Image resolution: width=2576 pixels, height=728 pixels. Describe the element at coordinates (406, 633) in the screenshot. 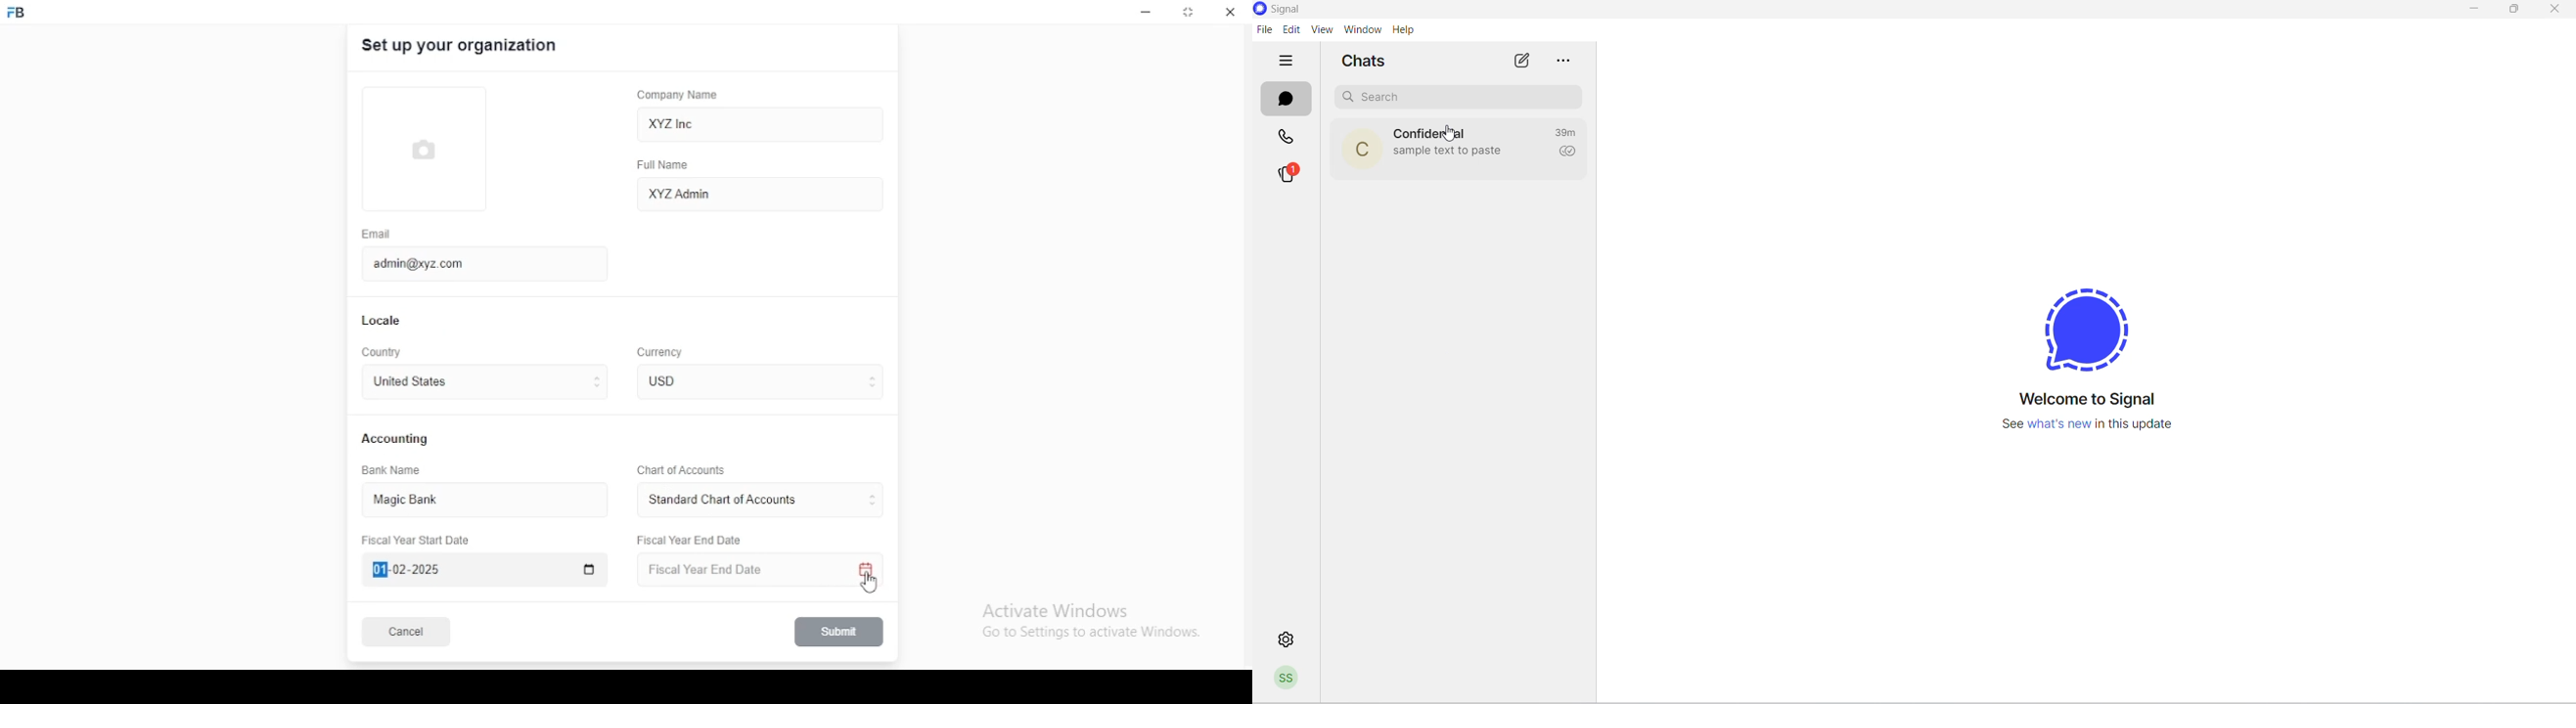

I see `cancel` at that location.